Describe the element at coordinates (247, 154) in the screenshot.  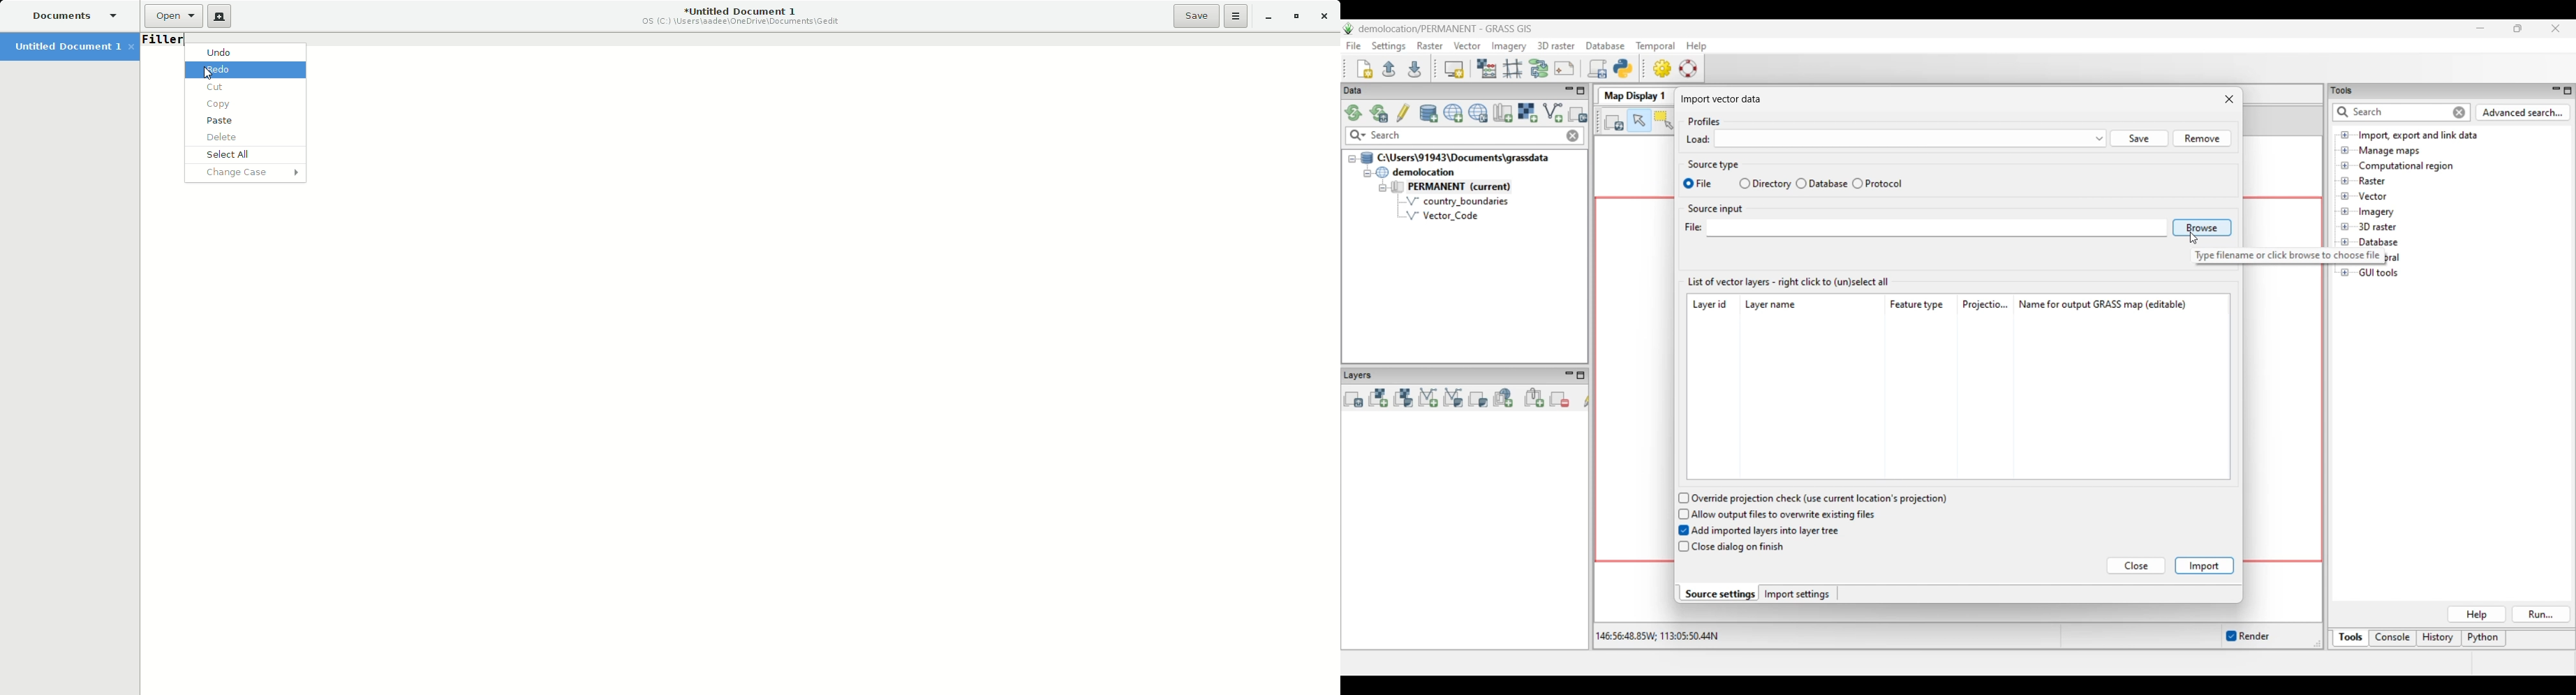
I see `Select All` at that location.